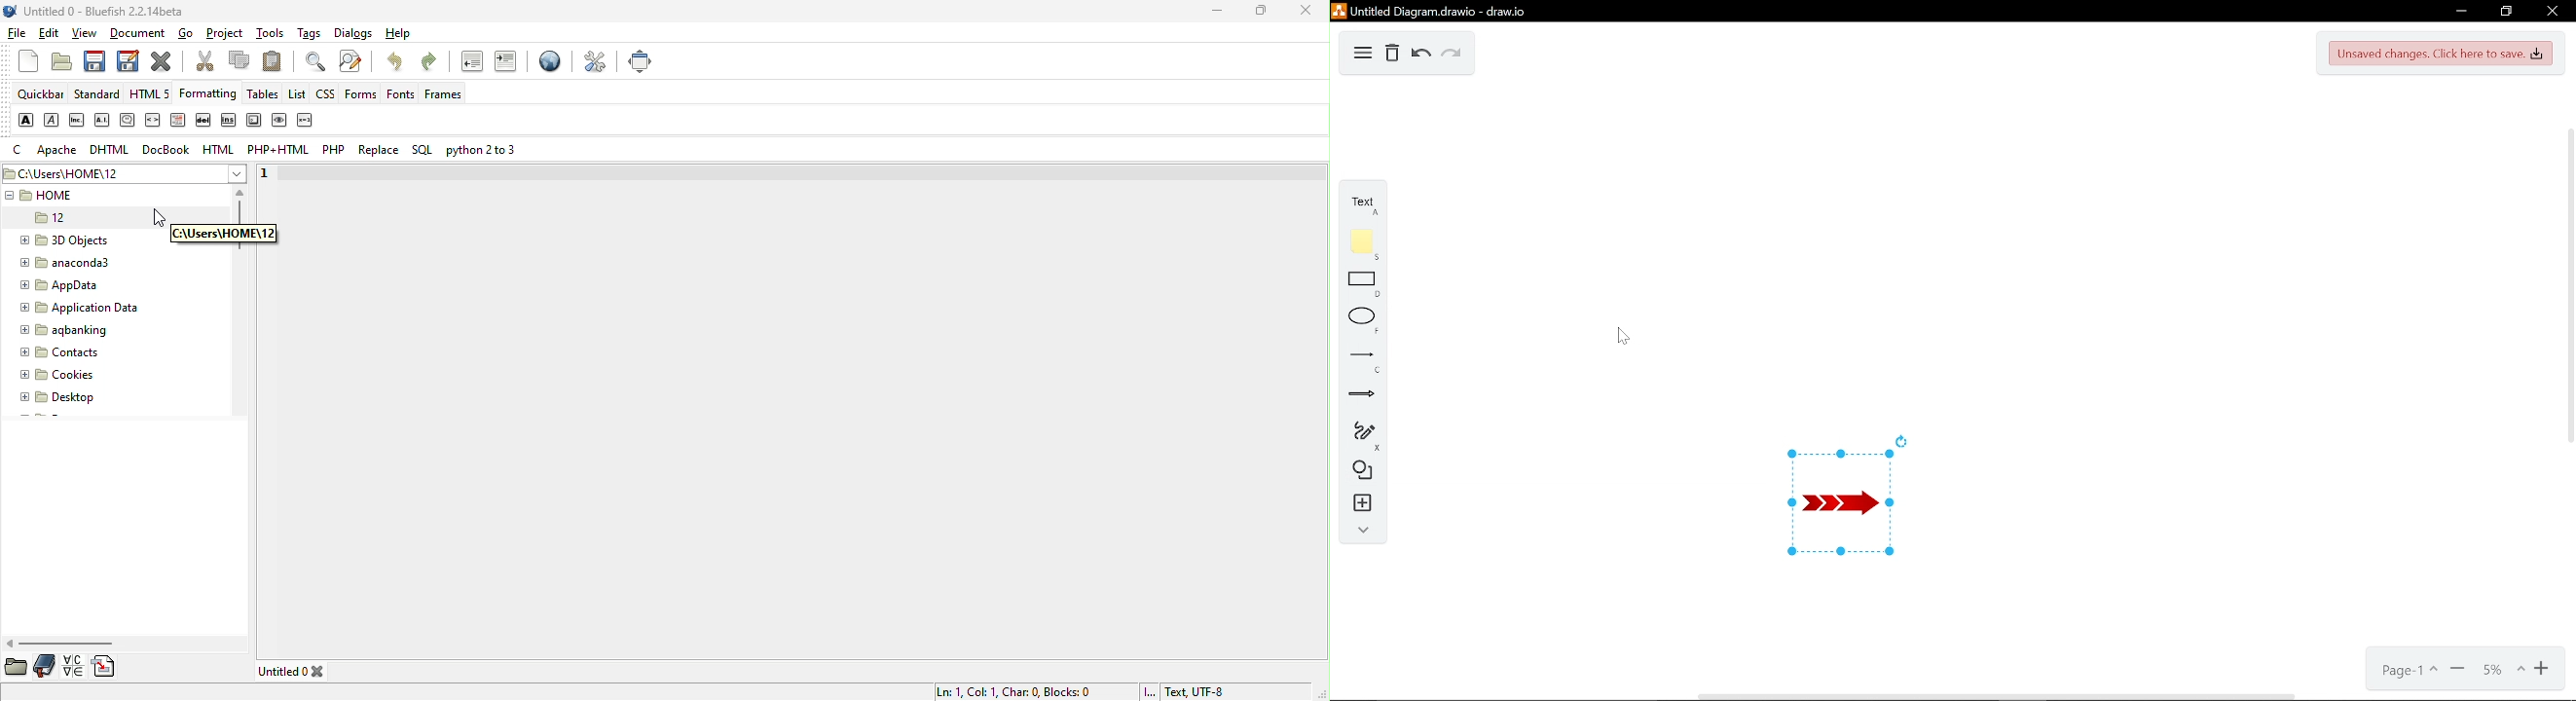 The image size is (2576, 728). I want to click on replace, so click(381, 151).